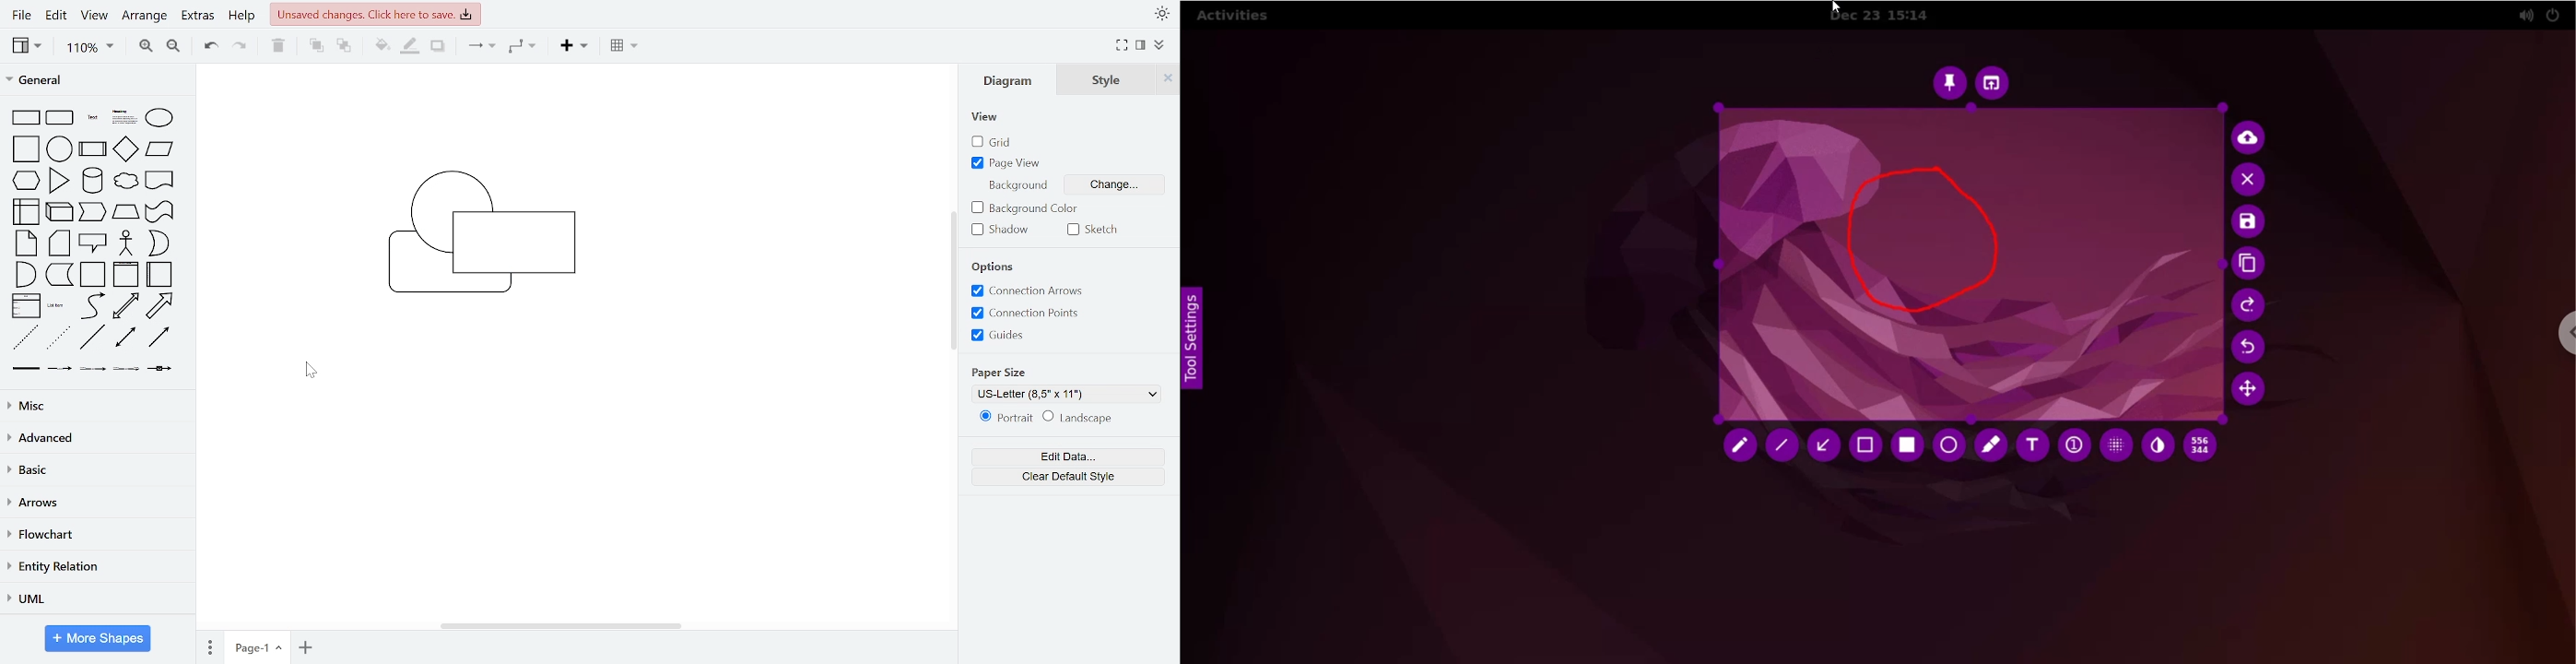 The image size is (2576, 672). What do you see at coordinates (100, 435) in the screenshot?
I see `advanced` at bounding box center [100, 435].